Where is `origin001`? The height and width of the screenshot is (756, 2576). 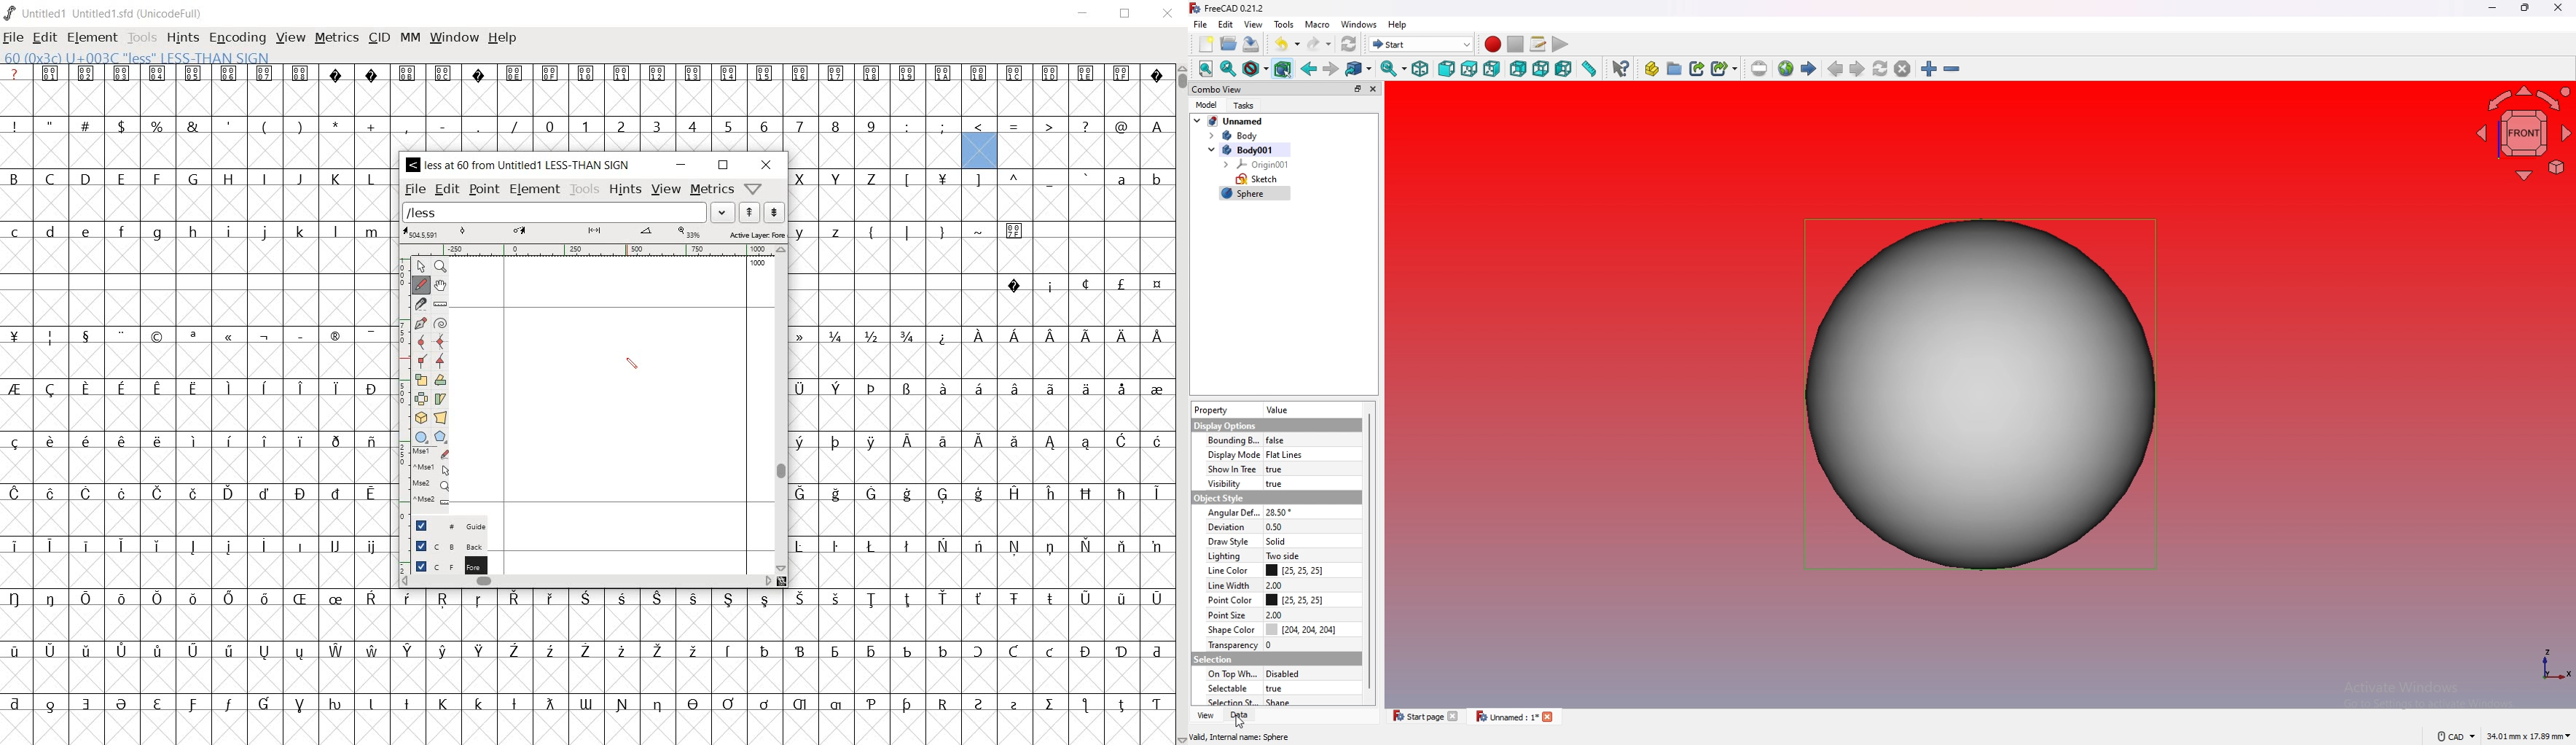 origin001 is located at coordinates (1258, 164).